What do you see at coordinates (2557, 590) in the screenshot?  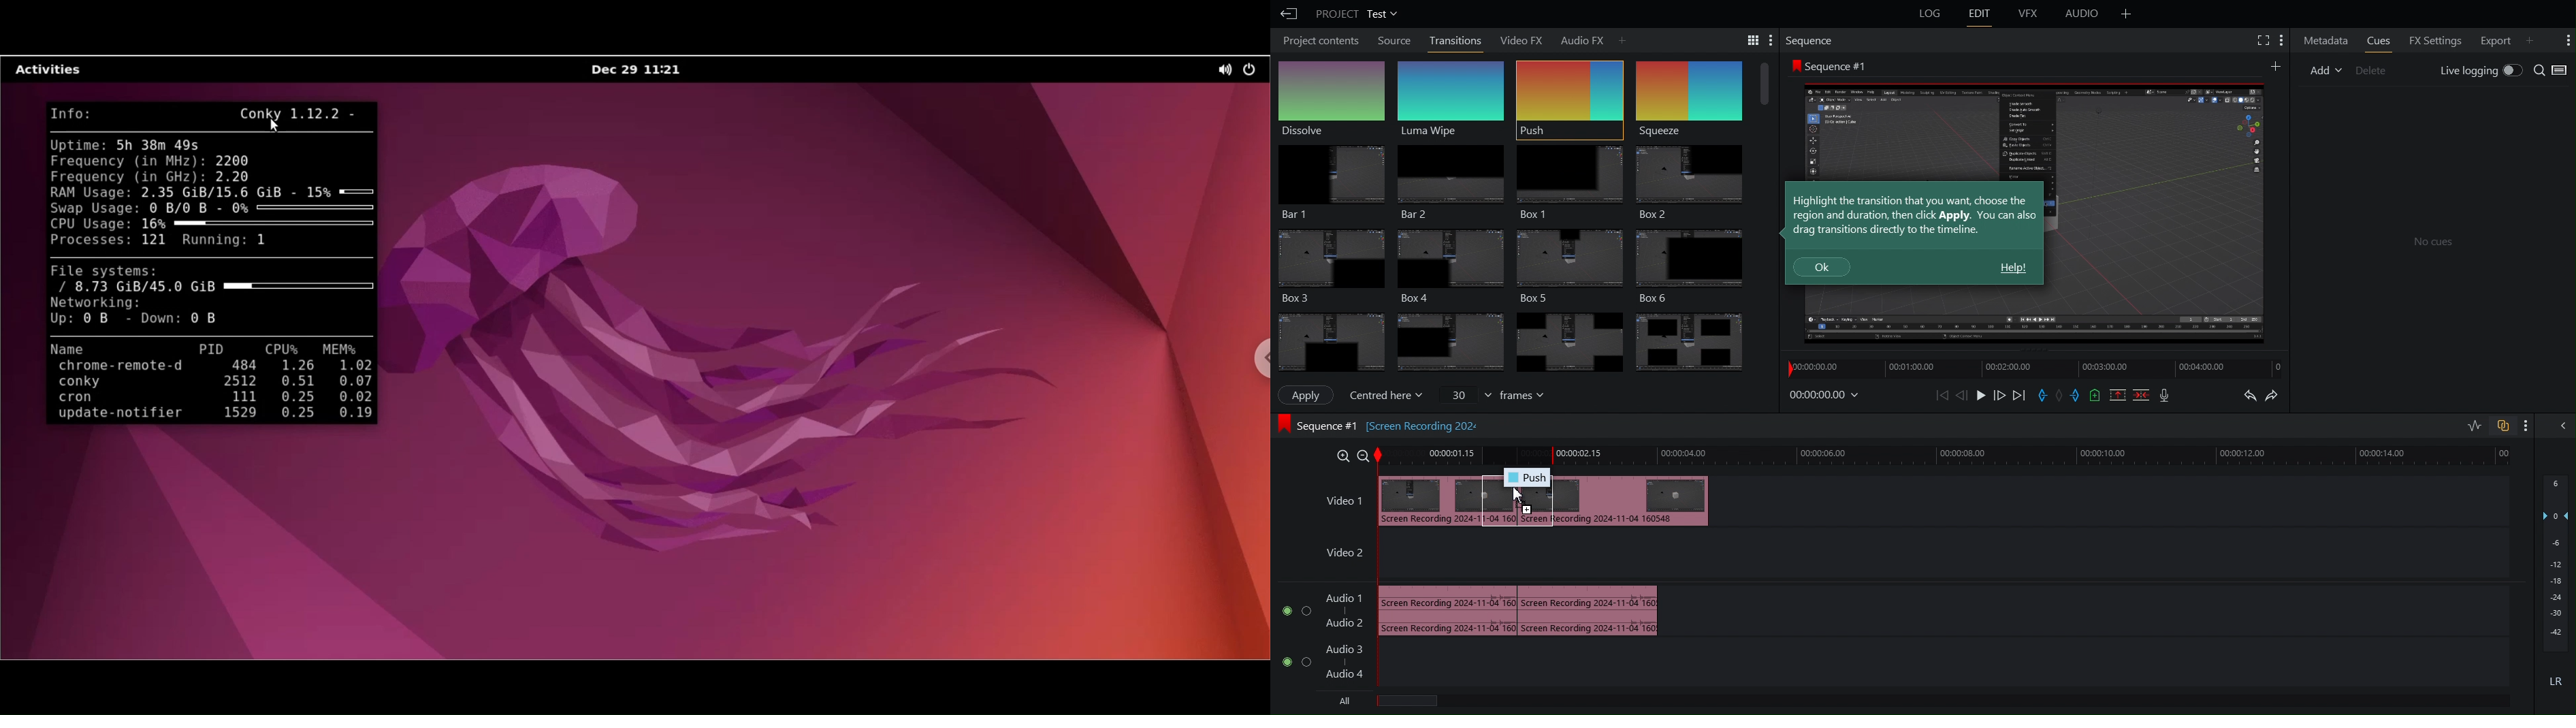 I see `Audio Levels` at bounding box center [2557, 590].